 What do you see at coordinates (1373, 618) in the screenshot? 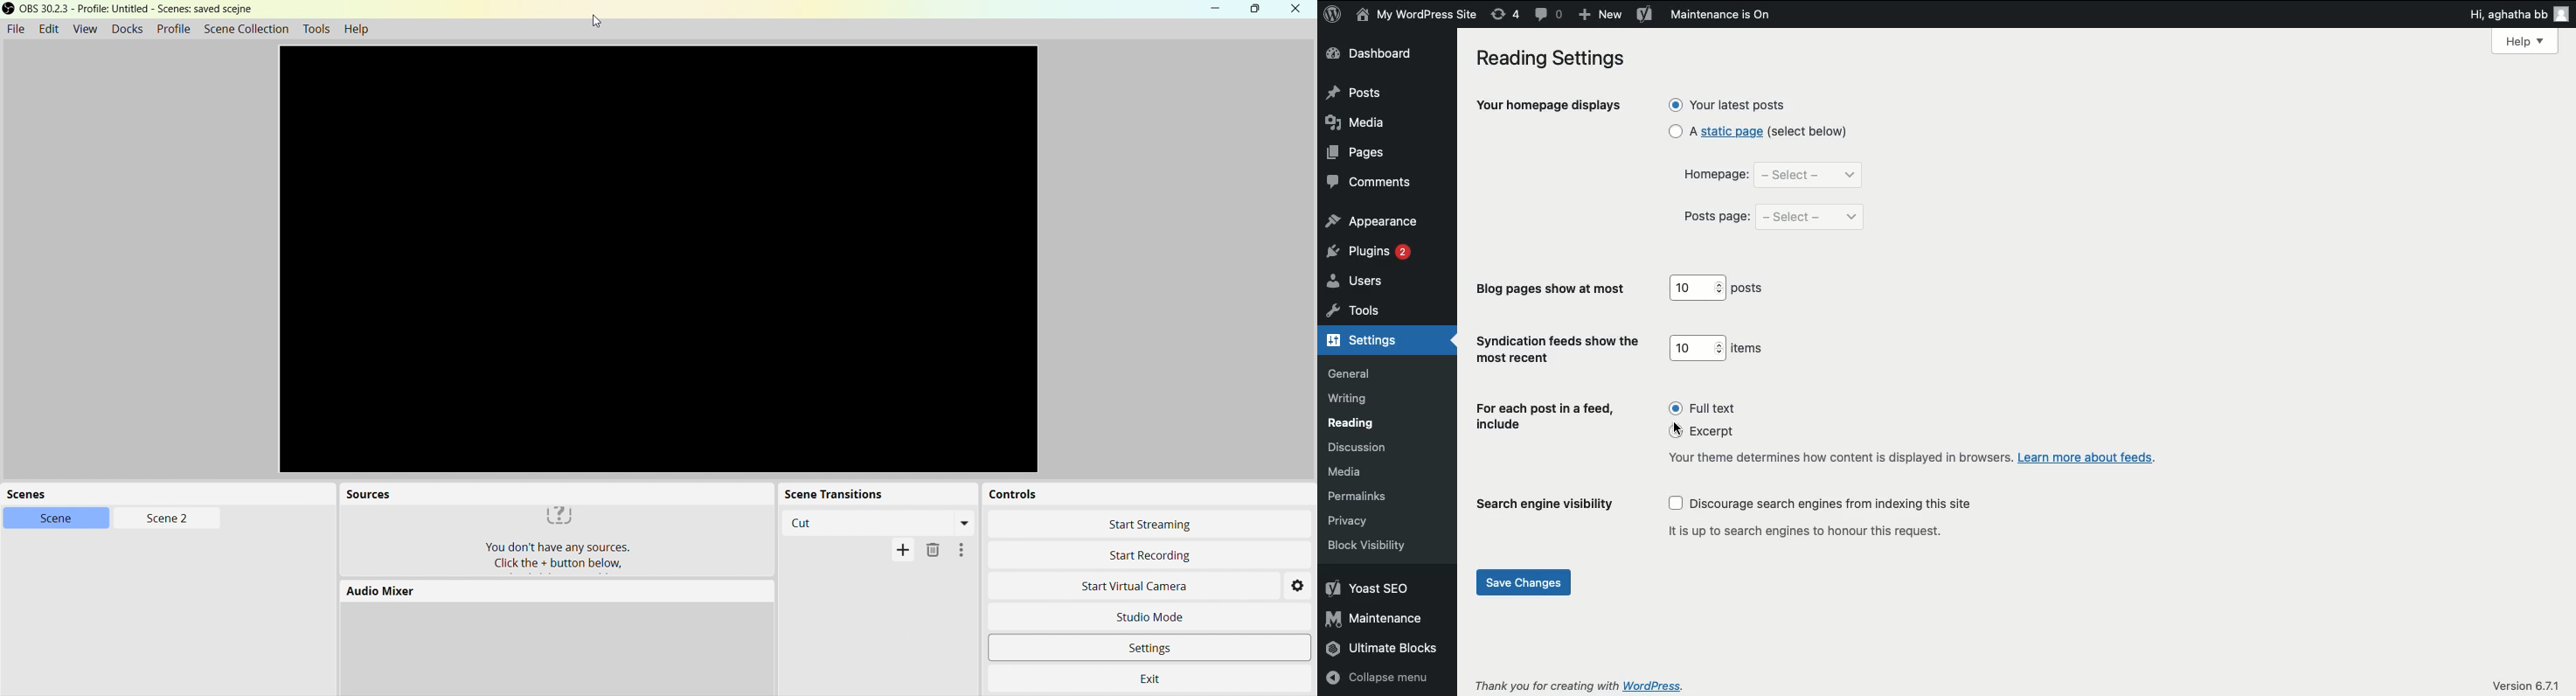
I see `maintenance` at bounding box center [1373, 618].